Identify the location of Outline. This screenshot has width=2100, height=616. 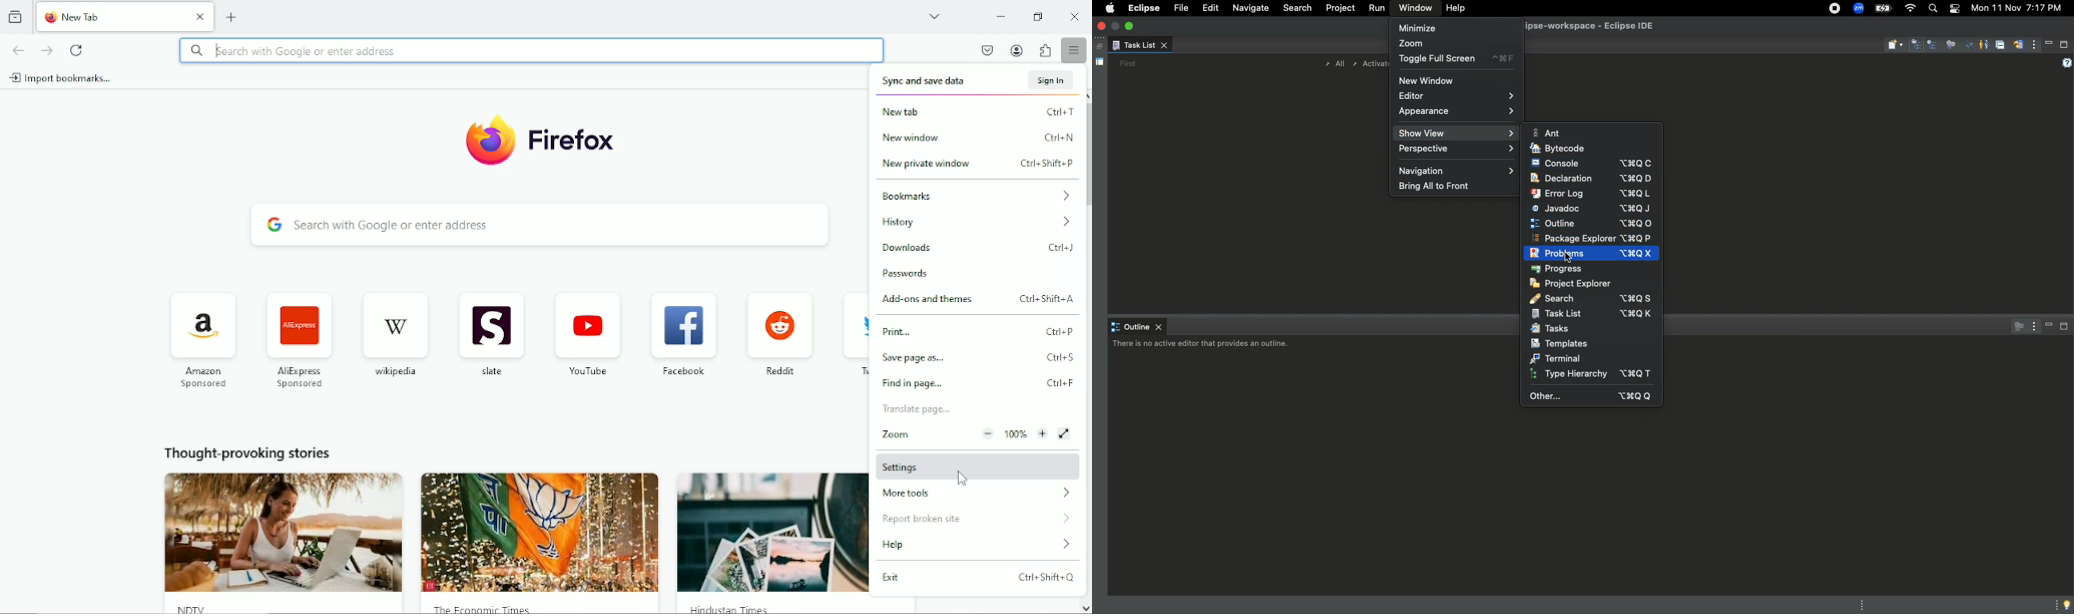
(1595, 223).